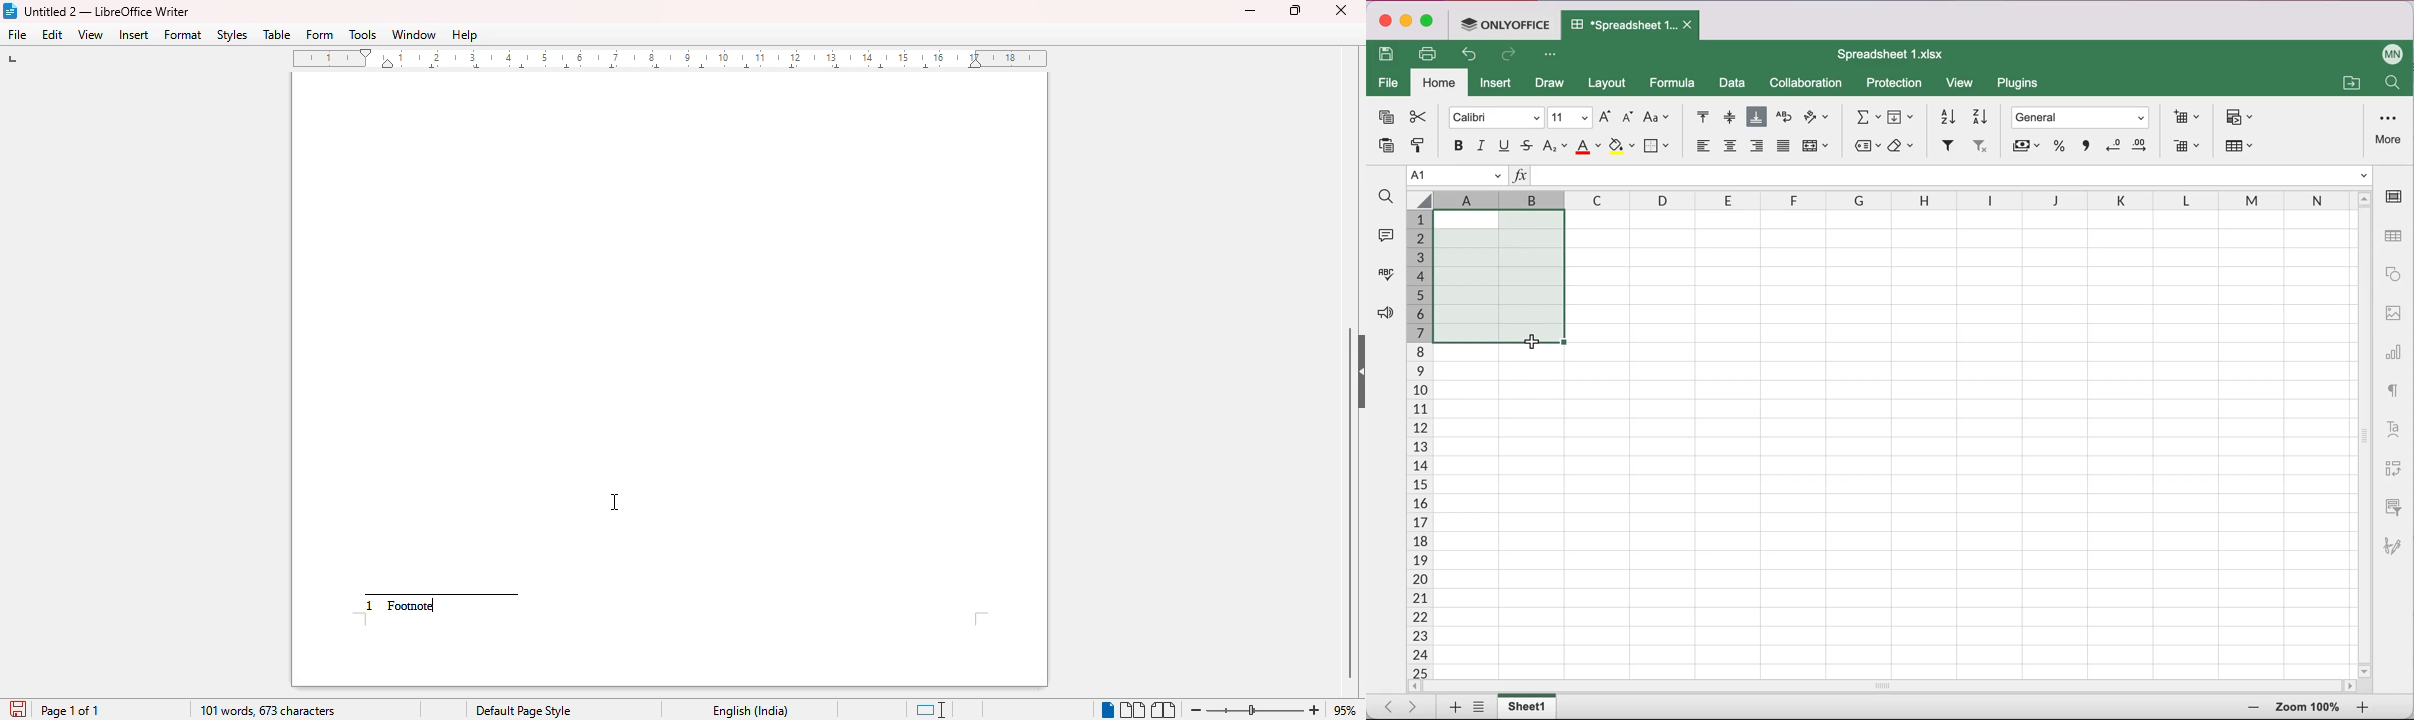 This screenshot has height=728, width=2436. I want to click on draw, so click(1549, 84).